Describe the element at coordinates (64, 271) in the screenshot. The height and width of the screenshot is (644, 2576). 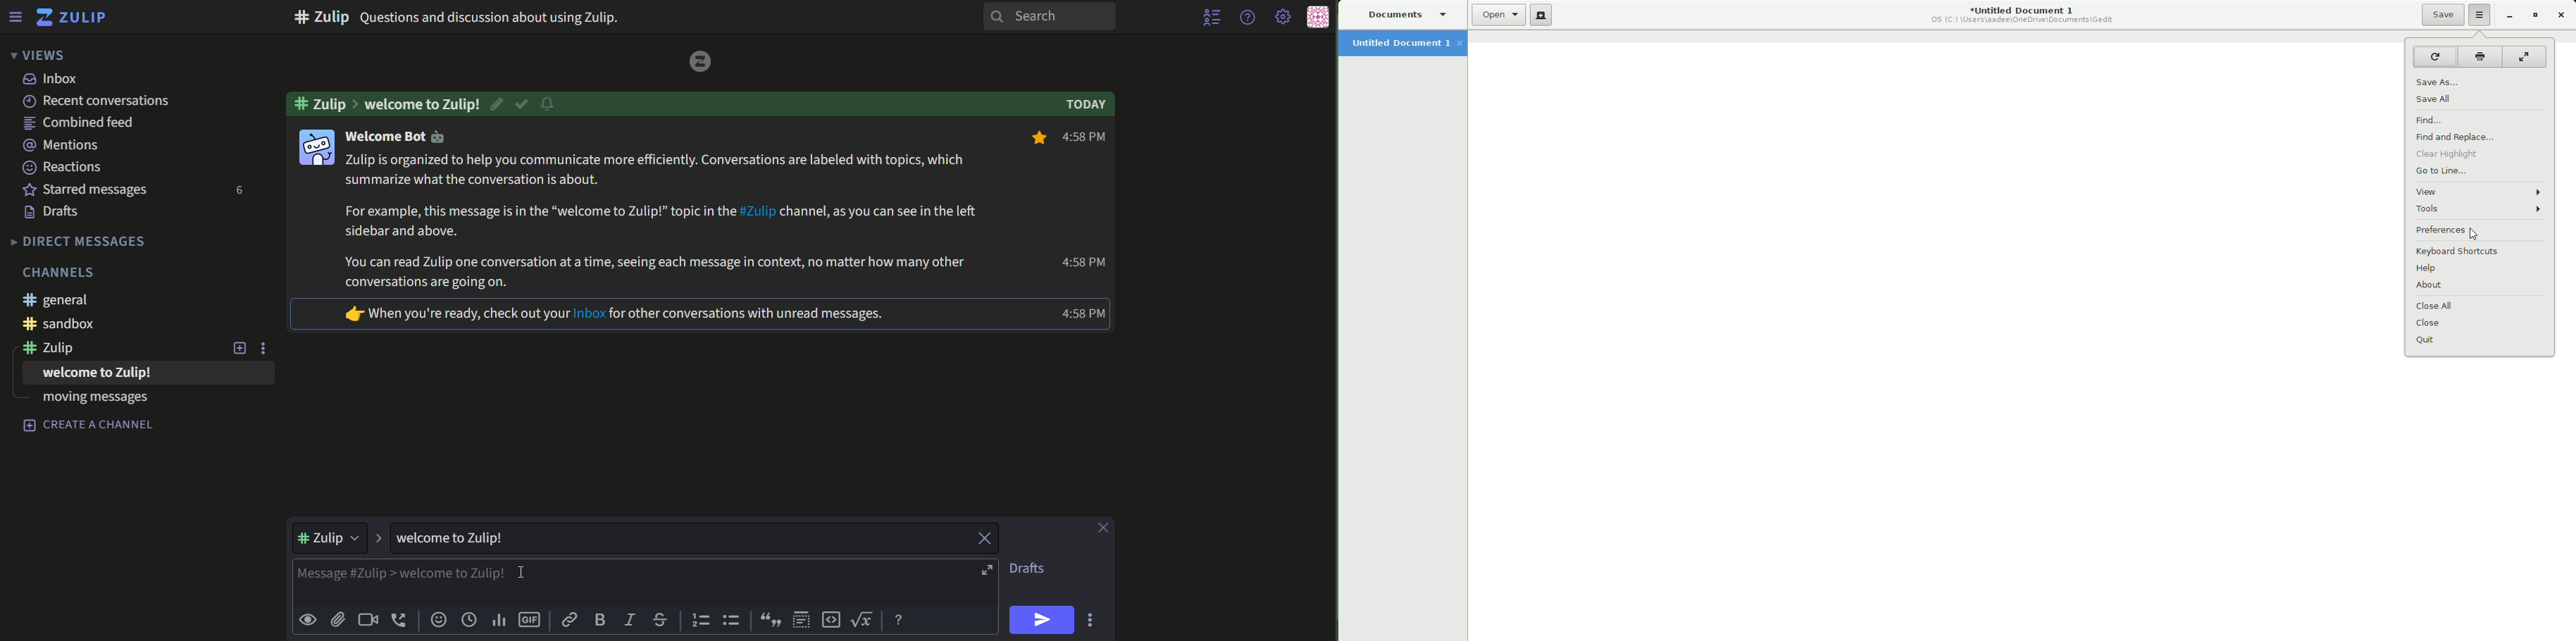
I see `text` at that location.